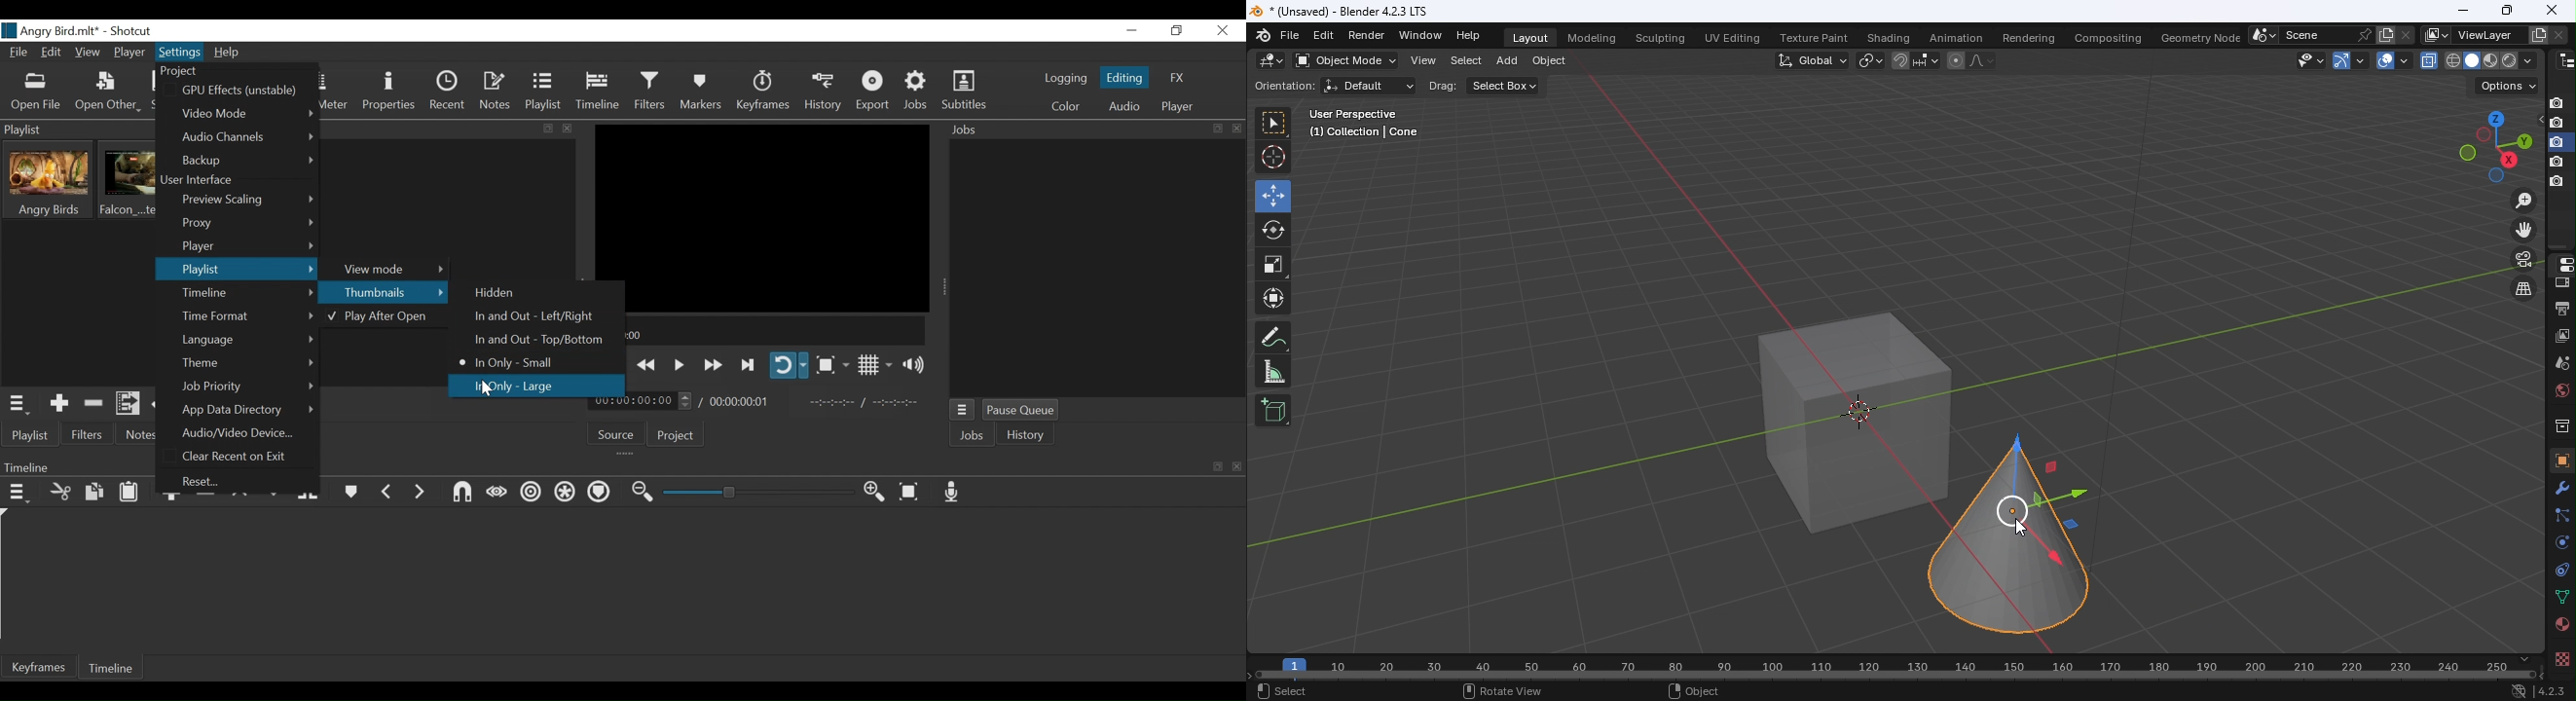 This screenshot has height=728, width=2576. Describe the element at coordinates (447, 93) in the screenshot. I see `Recent` at that location.